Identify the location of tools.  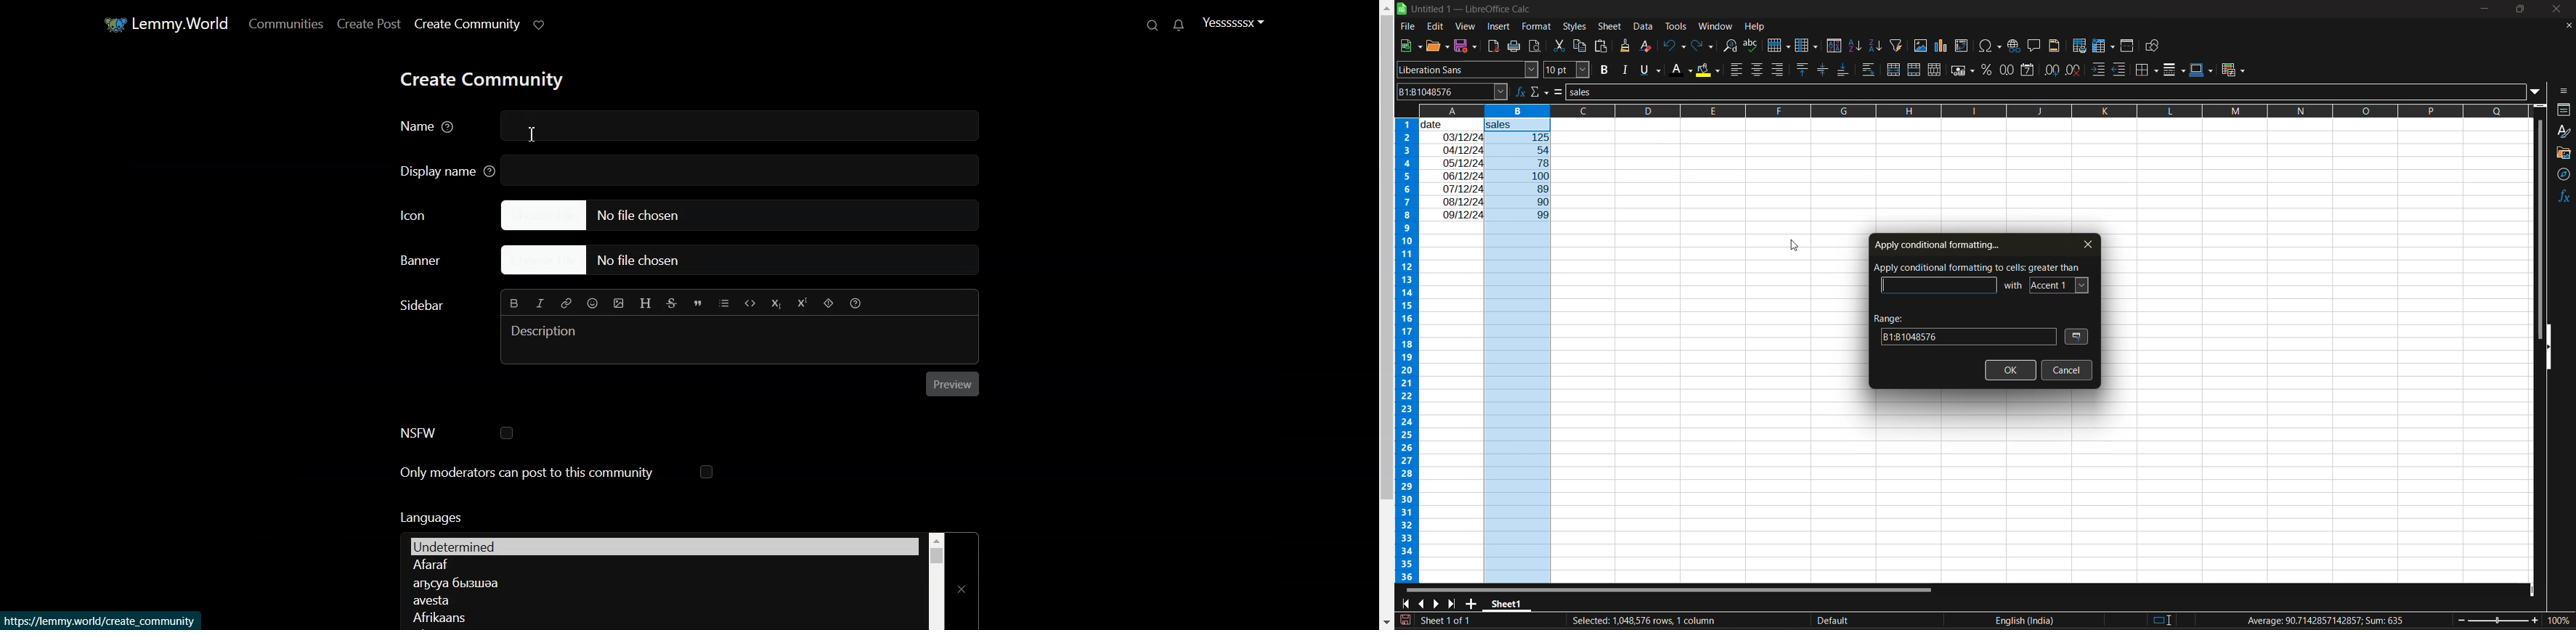
(1675, 26).